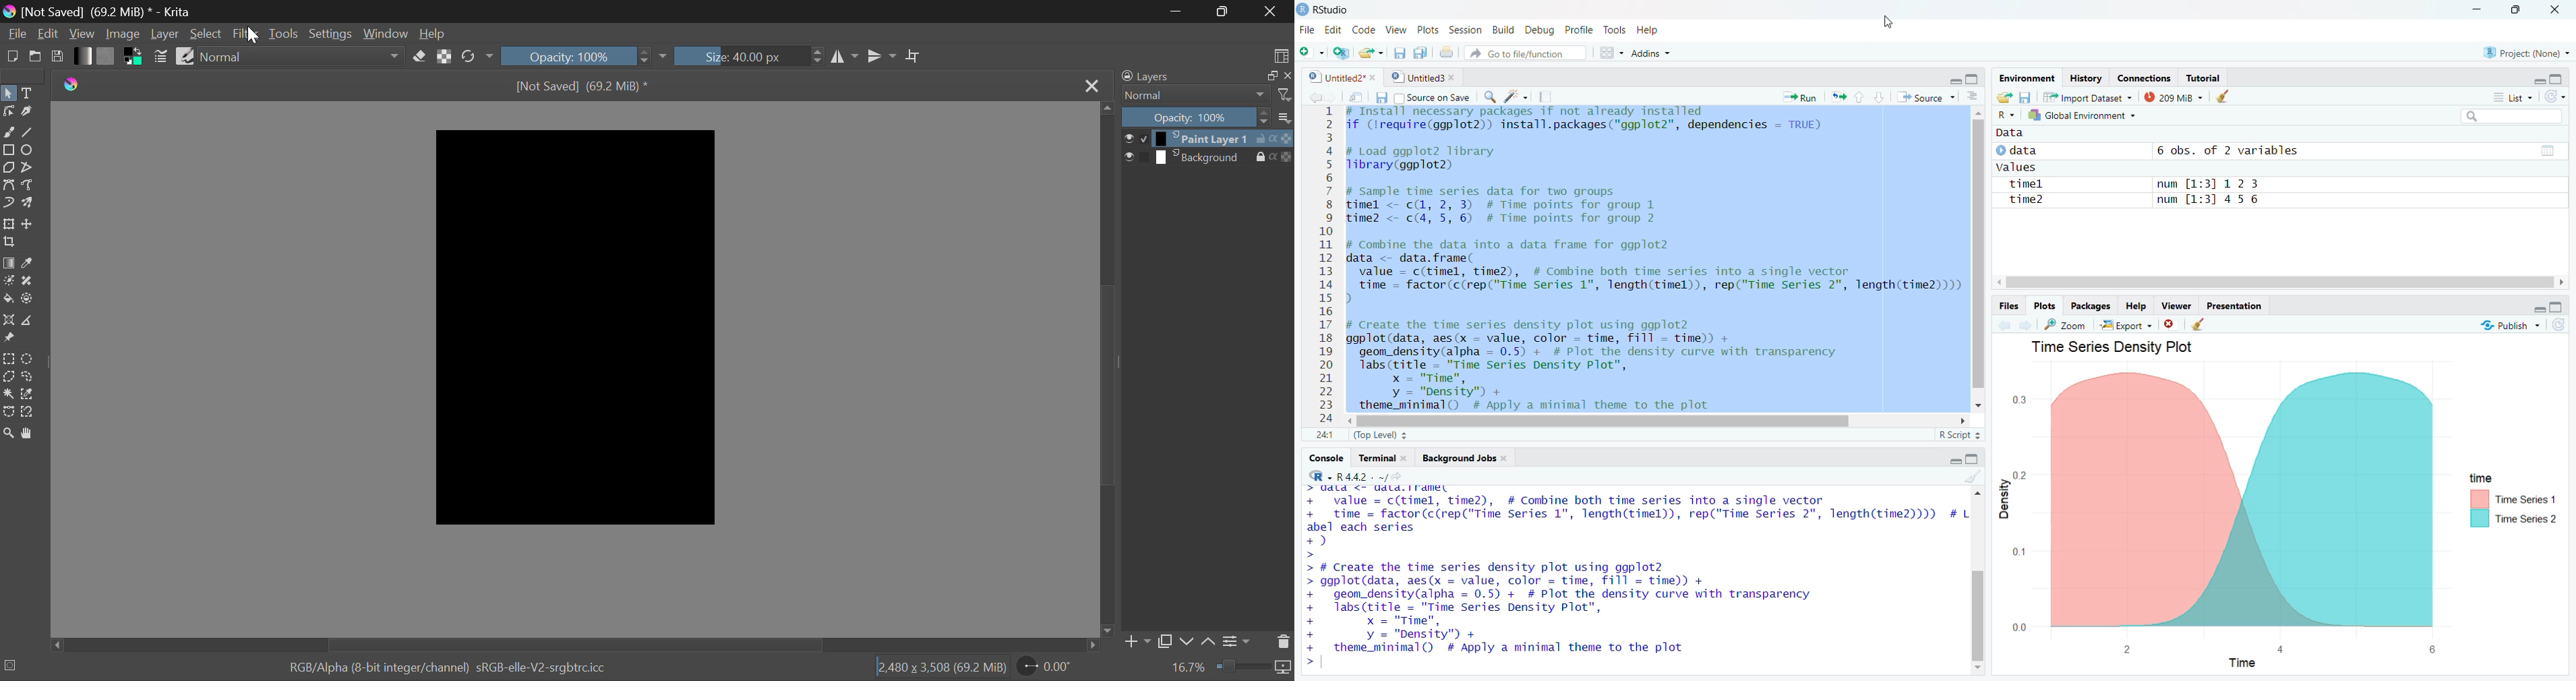 This screenshot has width=2576, height=700. What do you see at coordinates (1635, 524) in the screenshot?
I see `+ value = c(timel, time2), # Combine both time series into a single vector

+ time = factor(c(rep("Time Series 1", length(timel)), rep("Time Series 2", Tength(time2)))) # L
abel each series

+)` at bounding box center [1635, 524].